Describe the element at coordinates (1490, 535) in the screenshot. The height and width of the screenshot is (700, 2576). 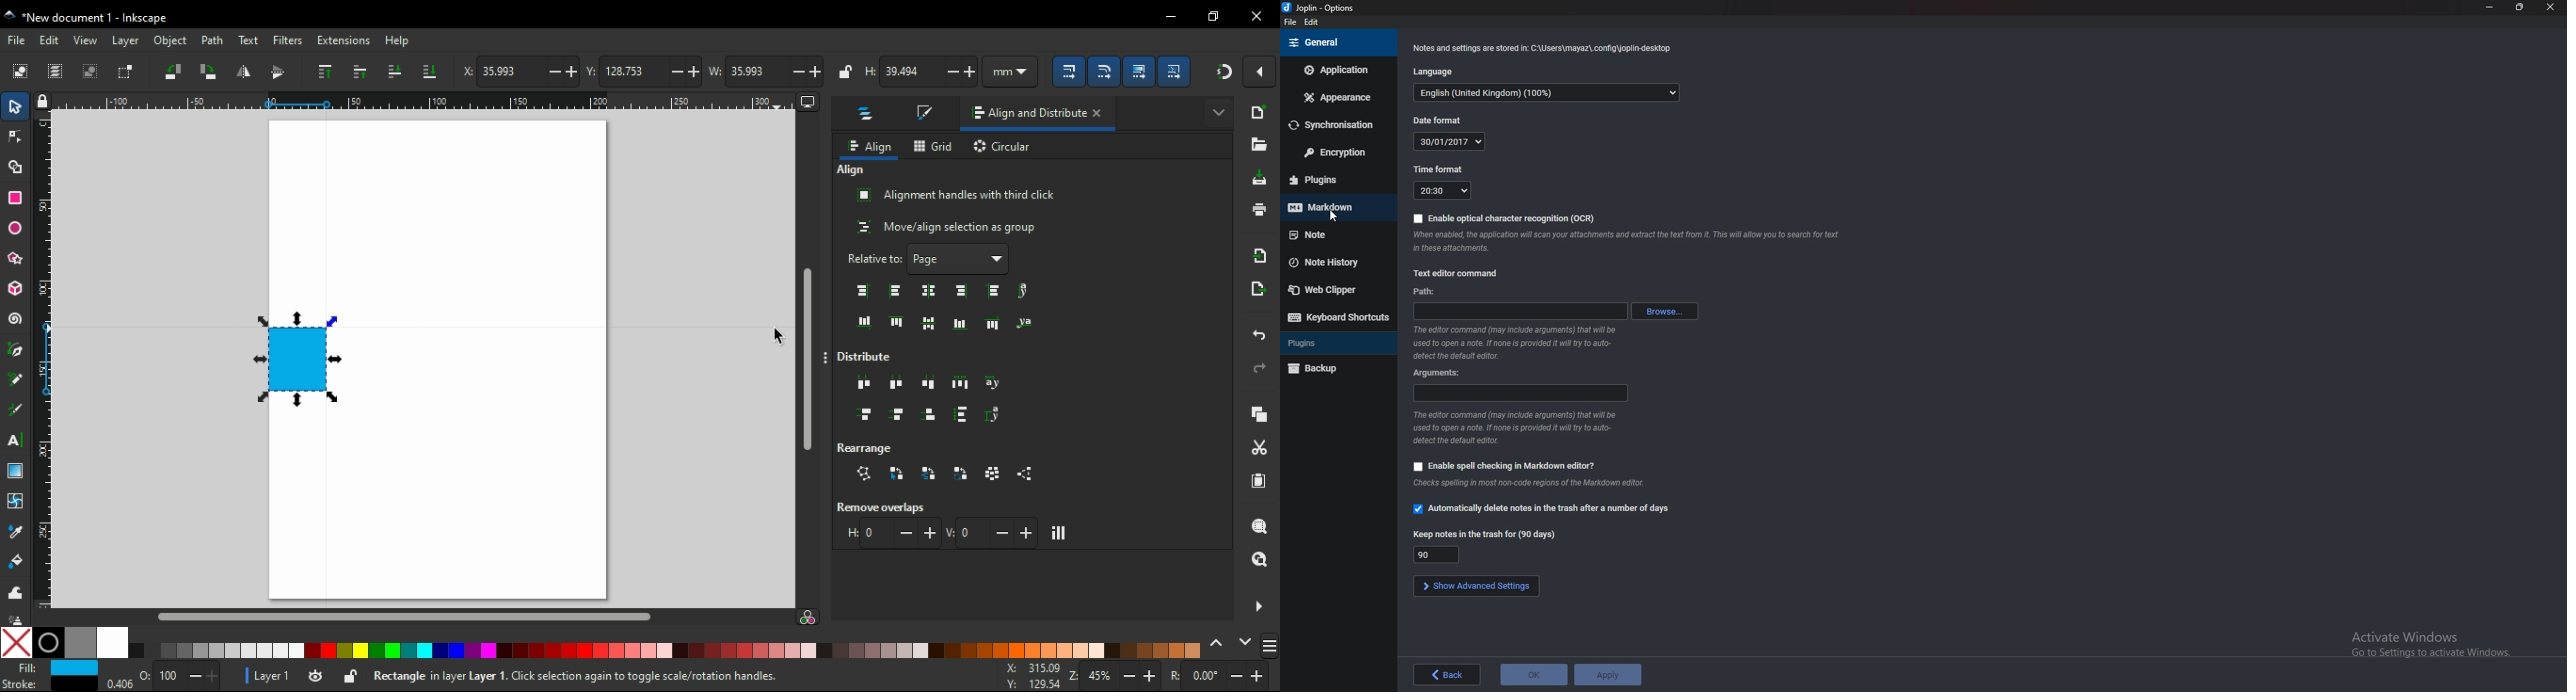
I see `Keep notes in the trash for` at that location.